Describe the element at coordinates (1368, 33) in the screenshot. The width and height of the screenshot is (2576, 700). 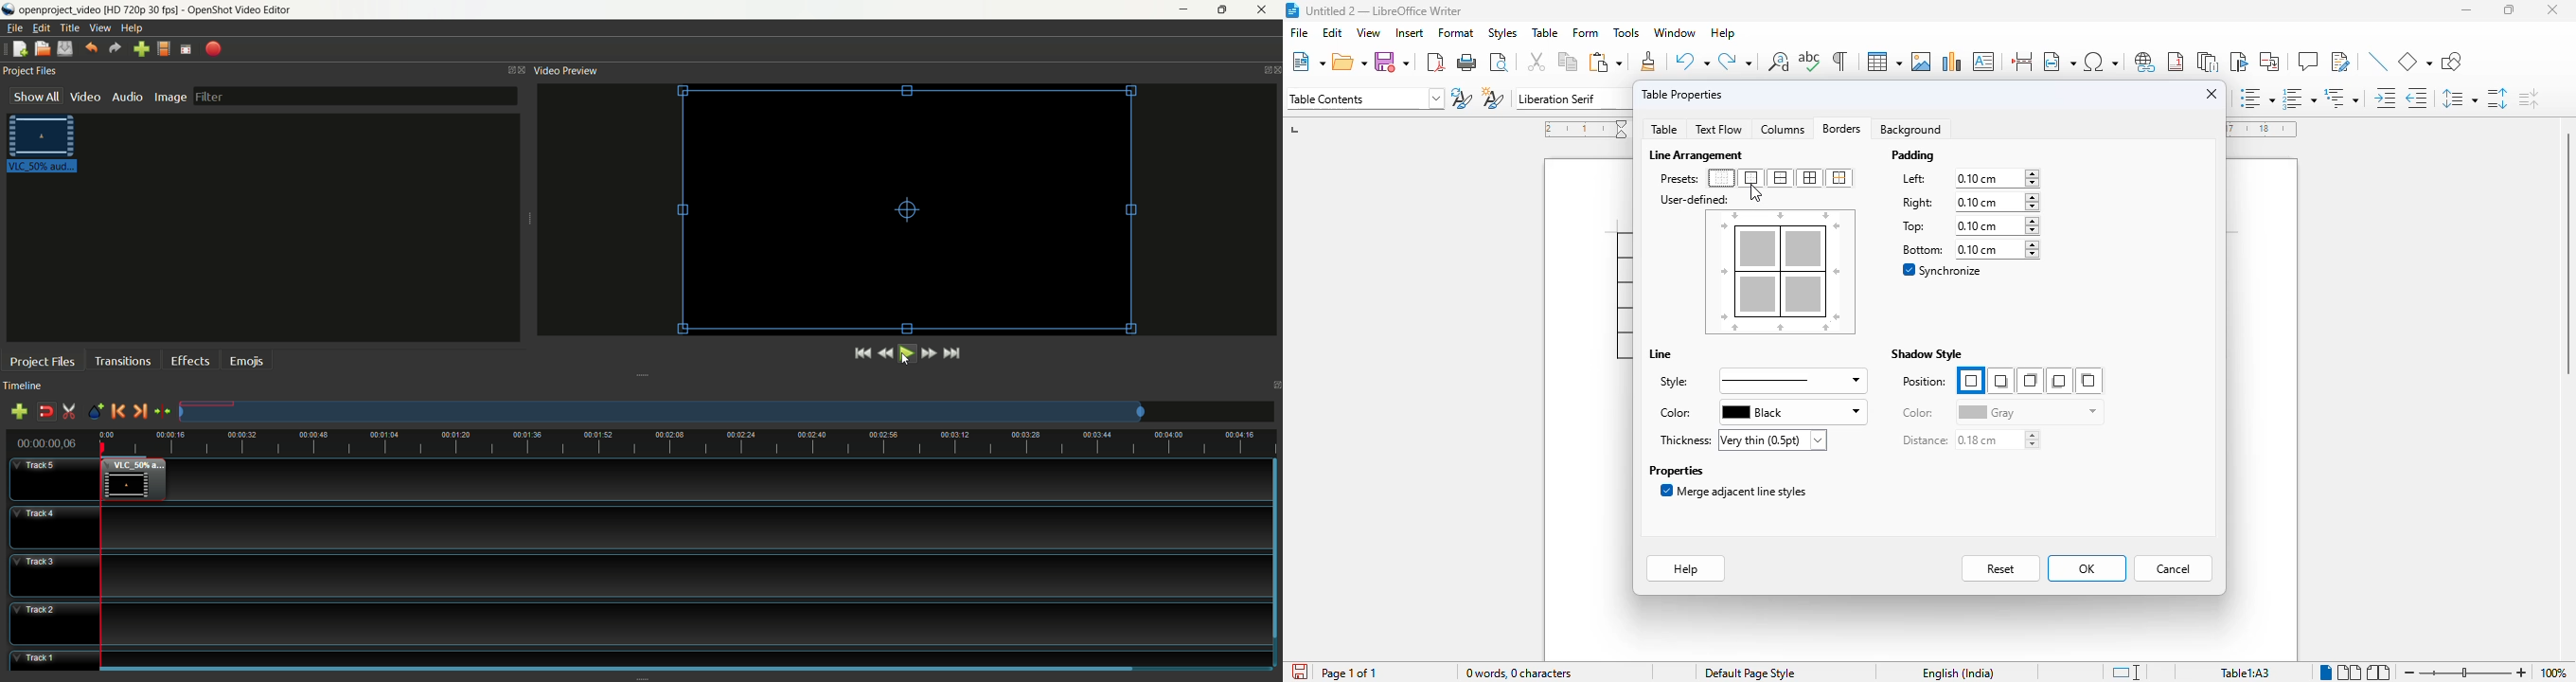
I see `view` at that location.